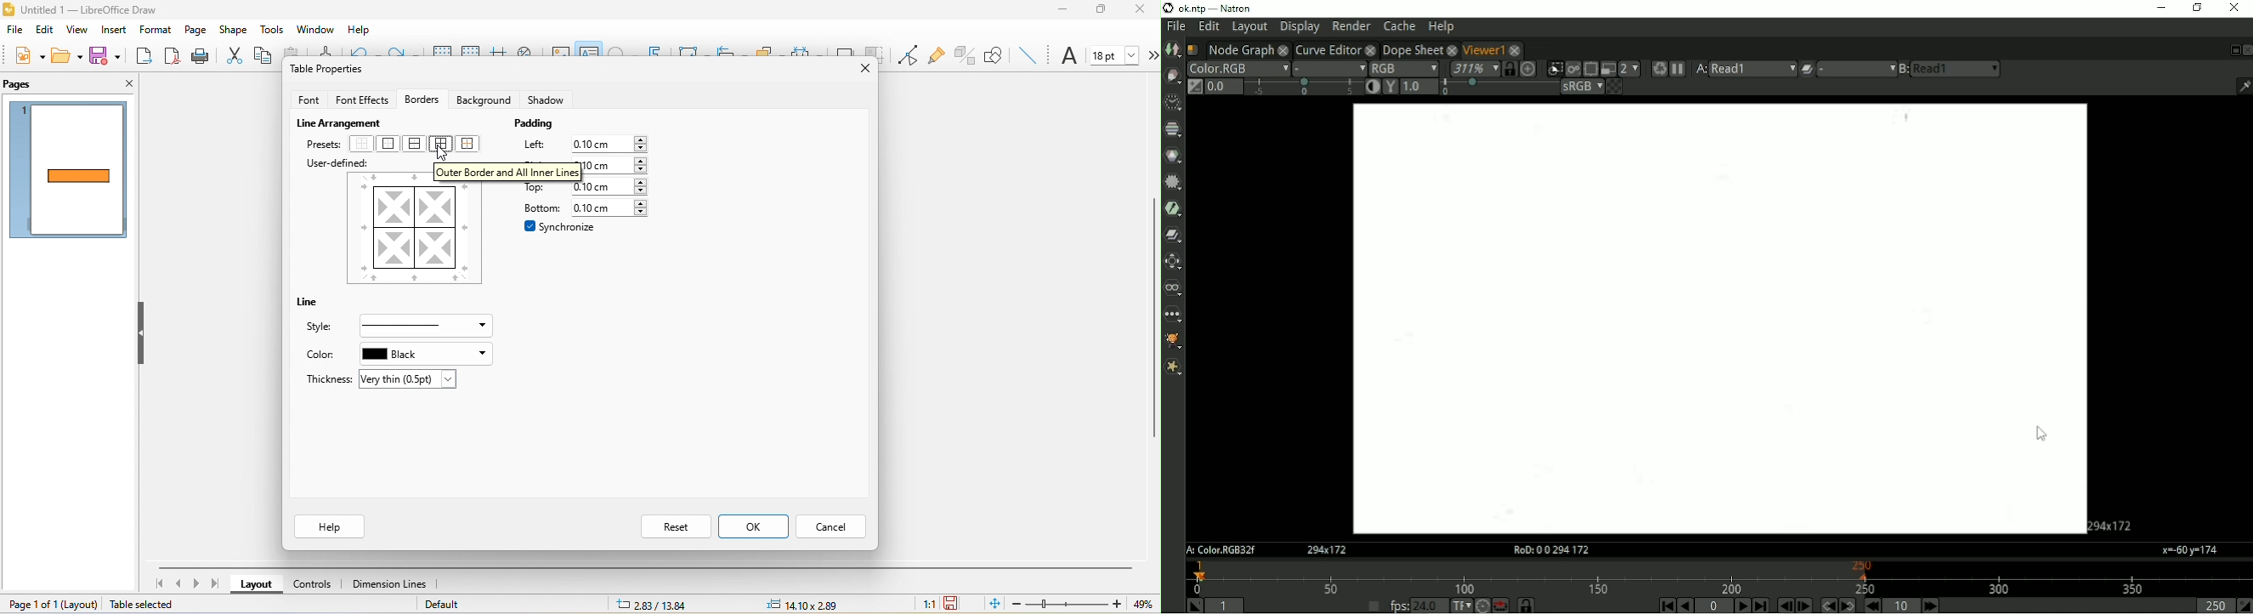 The width and height of the screenshot is (2268, 616). Describe the element at coordinates (483, 99) in the screenshot. I see `background` at that location.